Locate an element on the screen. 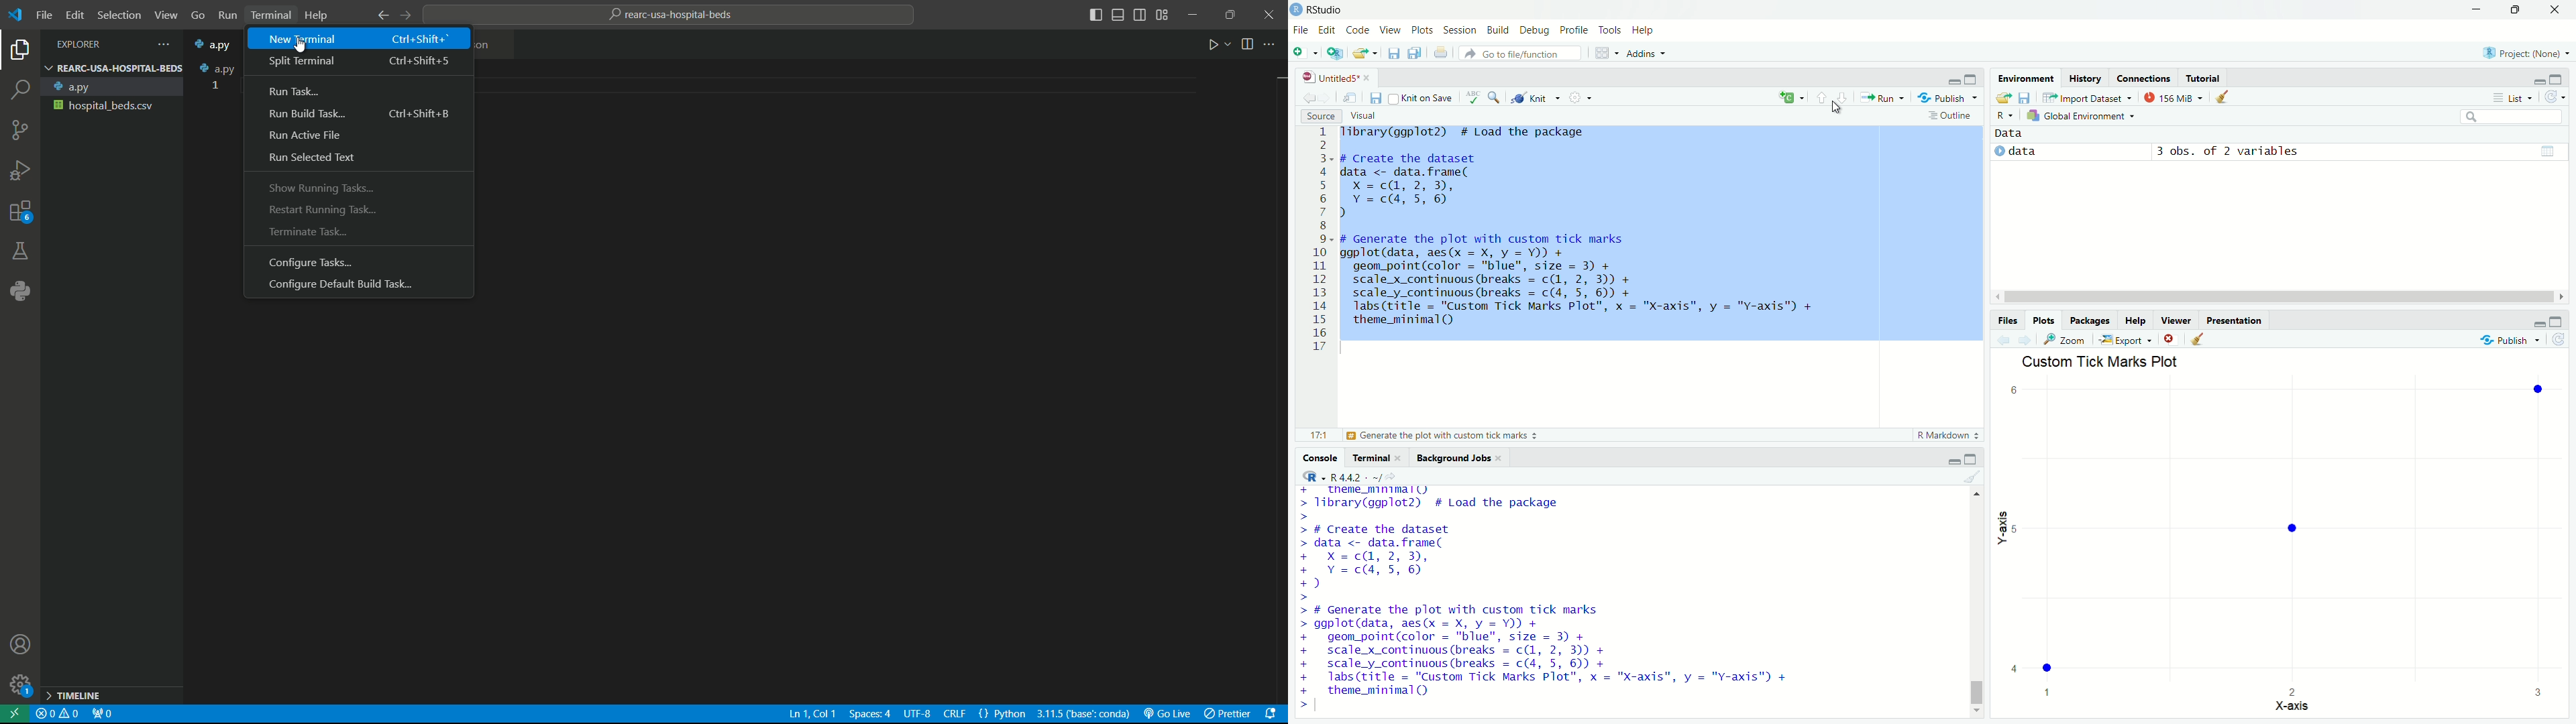  plots is located at coordinates (2044, 320).